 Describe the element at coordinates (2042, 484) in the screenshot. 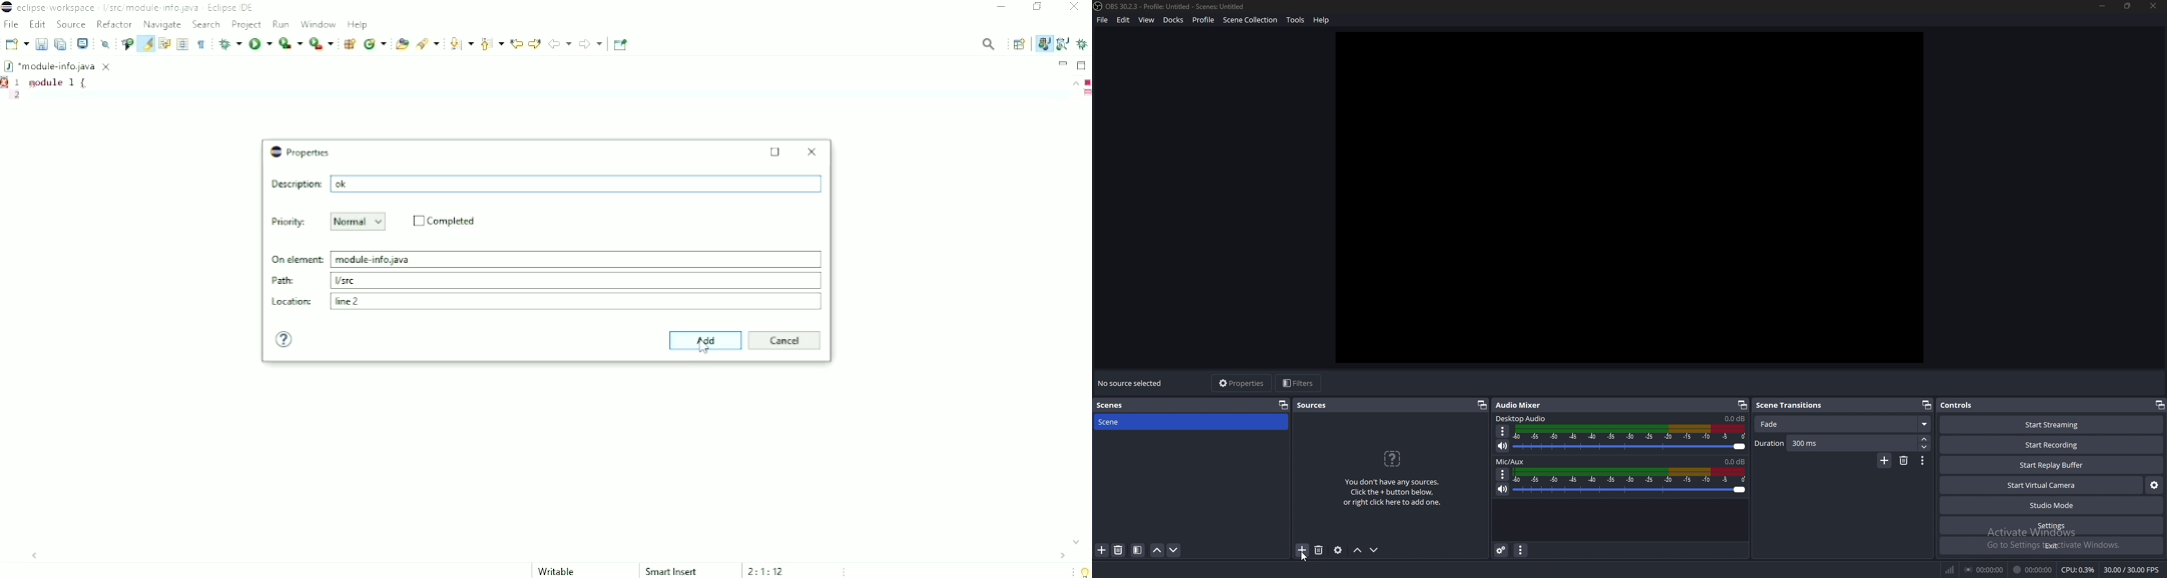

I see `start virtual camera` at that location.